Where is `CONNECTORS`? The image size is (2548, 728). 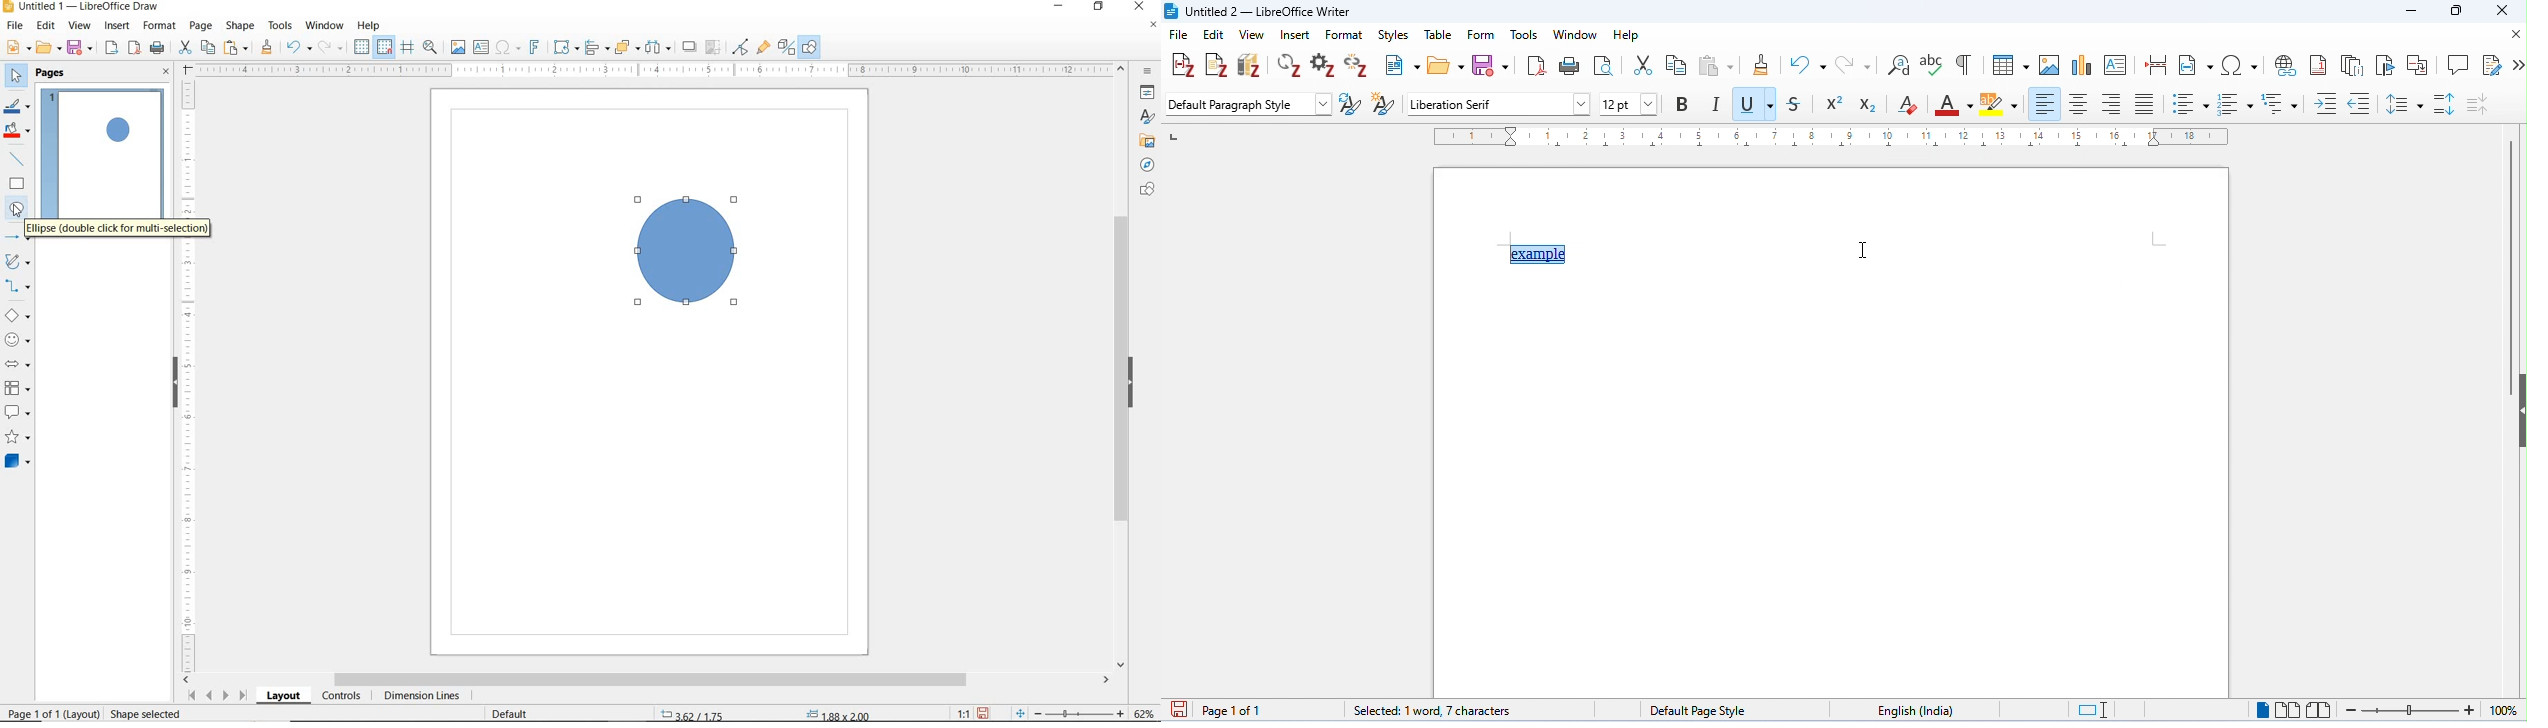 CONNECTORS is located at coordinates (18, 286).